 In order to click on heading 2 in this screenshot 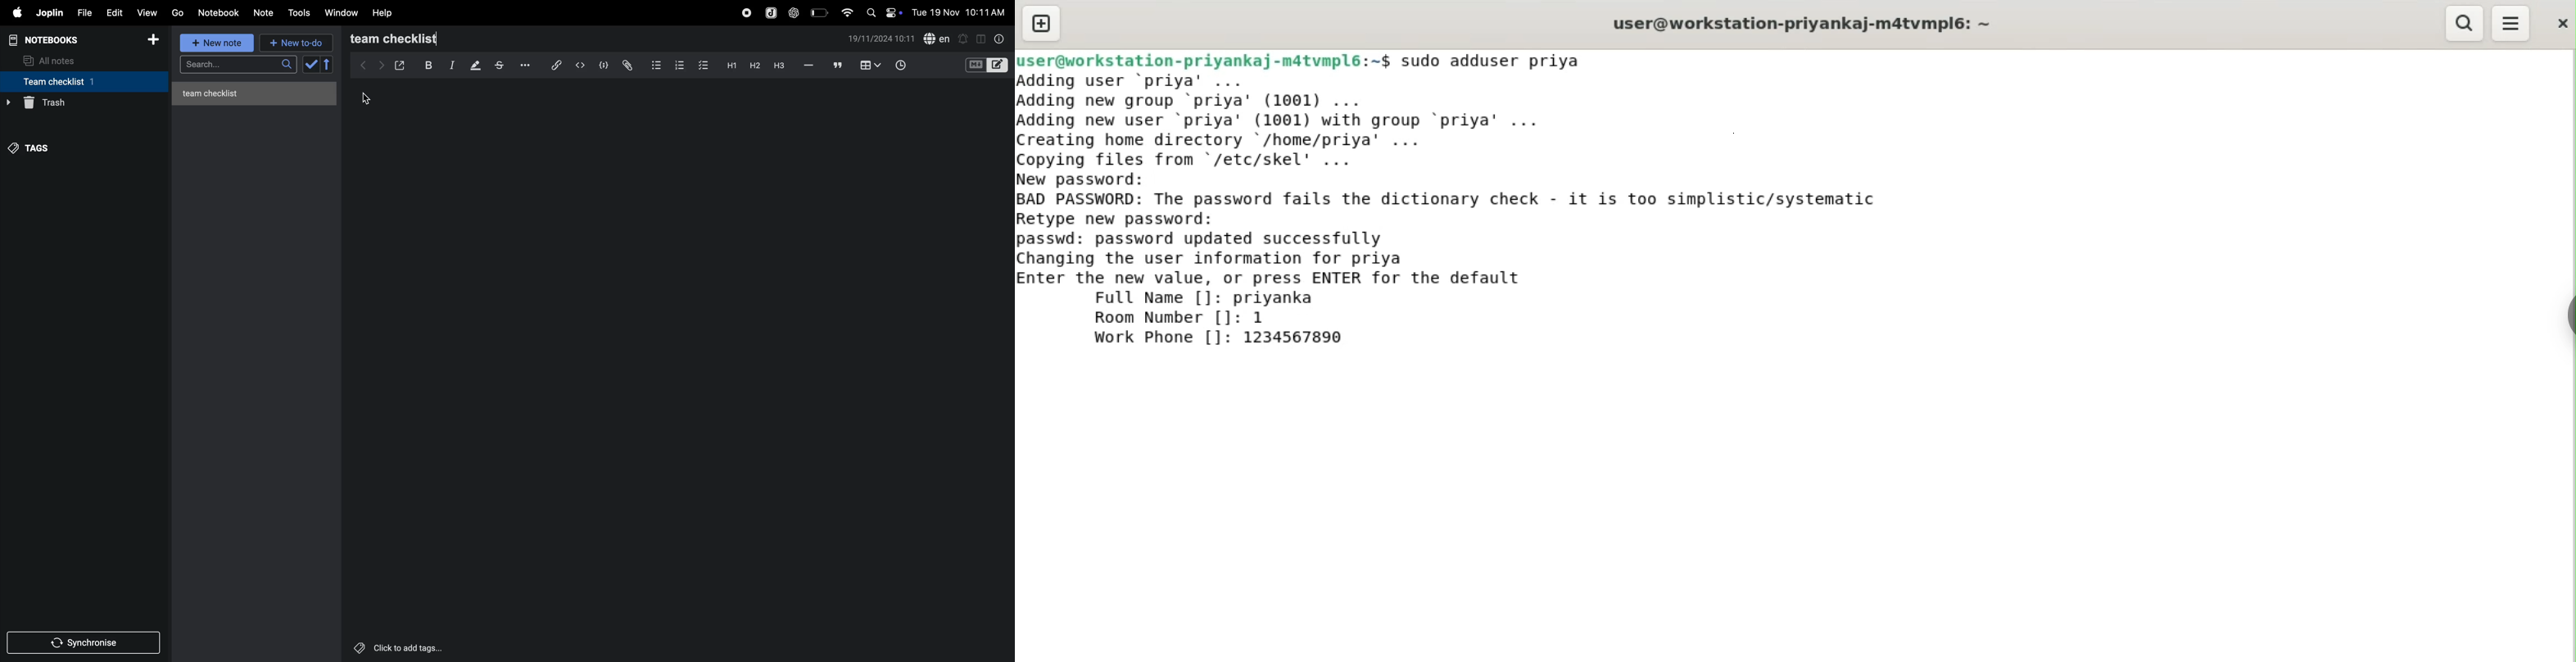, I will do `click(753, 65)`.